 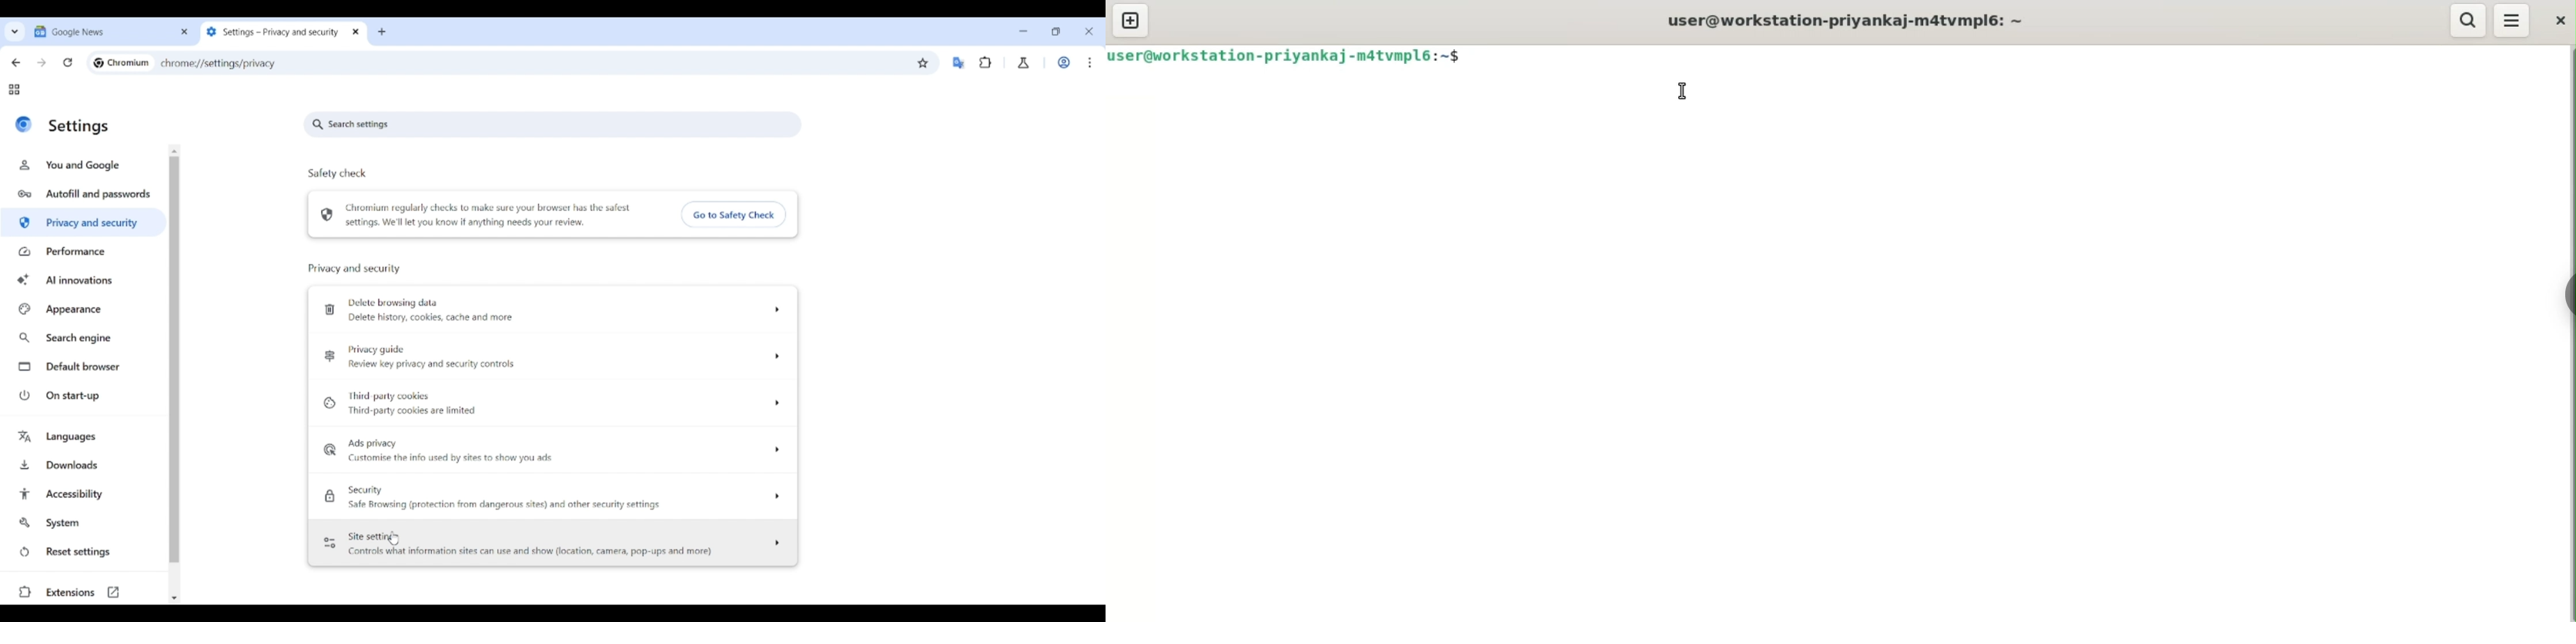 I want to click on Ad privacy options, so click(x=553, y=451).